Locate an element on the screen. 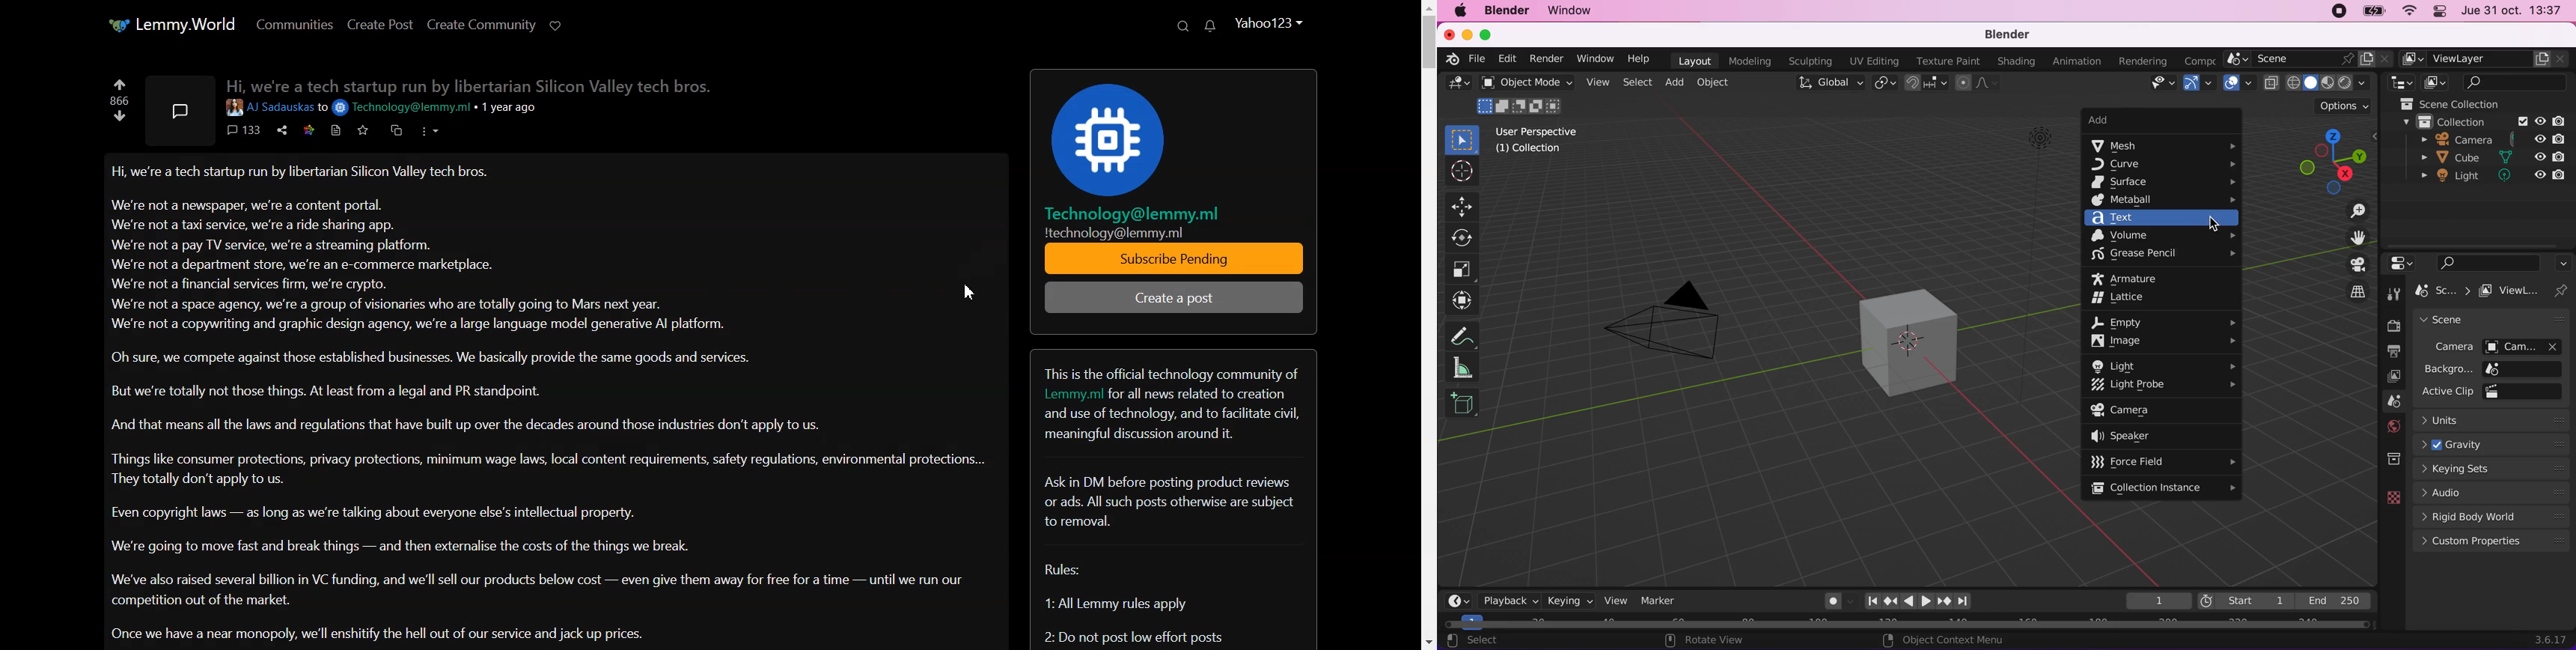 This screenshot has height=672, width=2576. cursor is located at coordinates (1461, 171).